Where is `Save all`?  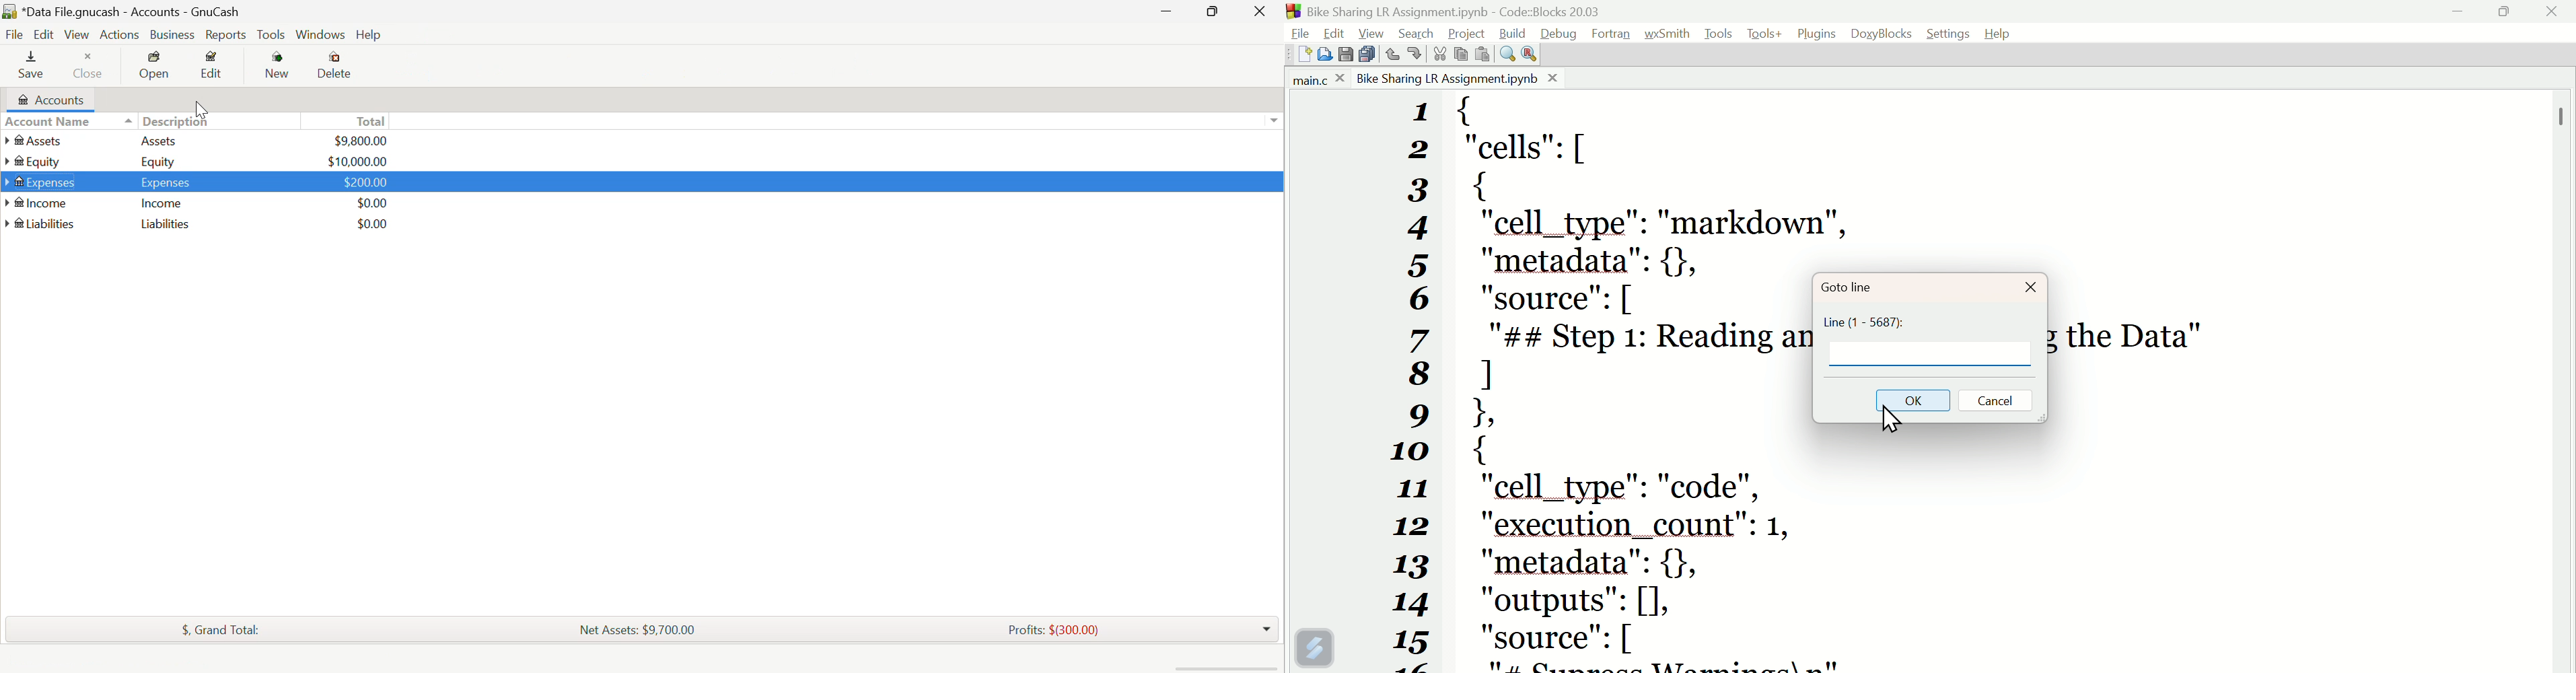
Save all is located at coordinates (1367, 53).